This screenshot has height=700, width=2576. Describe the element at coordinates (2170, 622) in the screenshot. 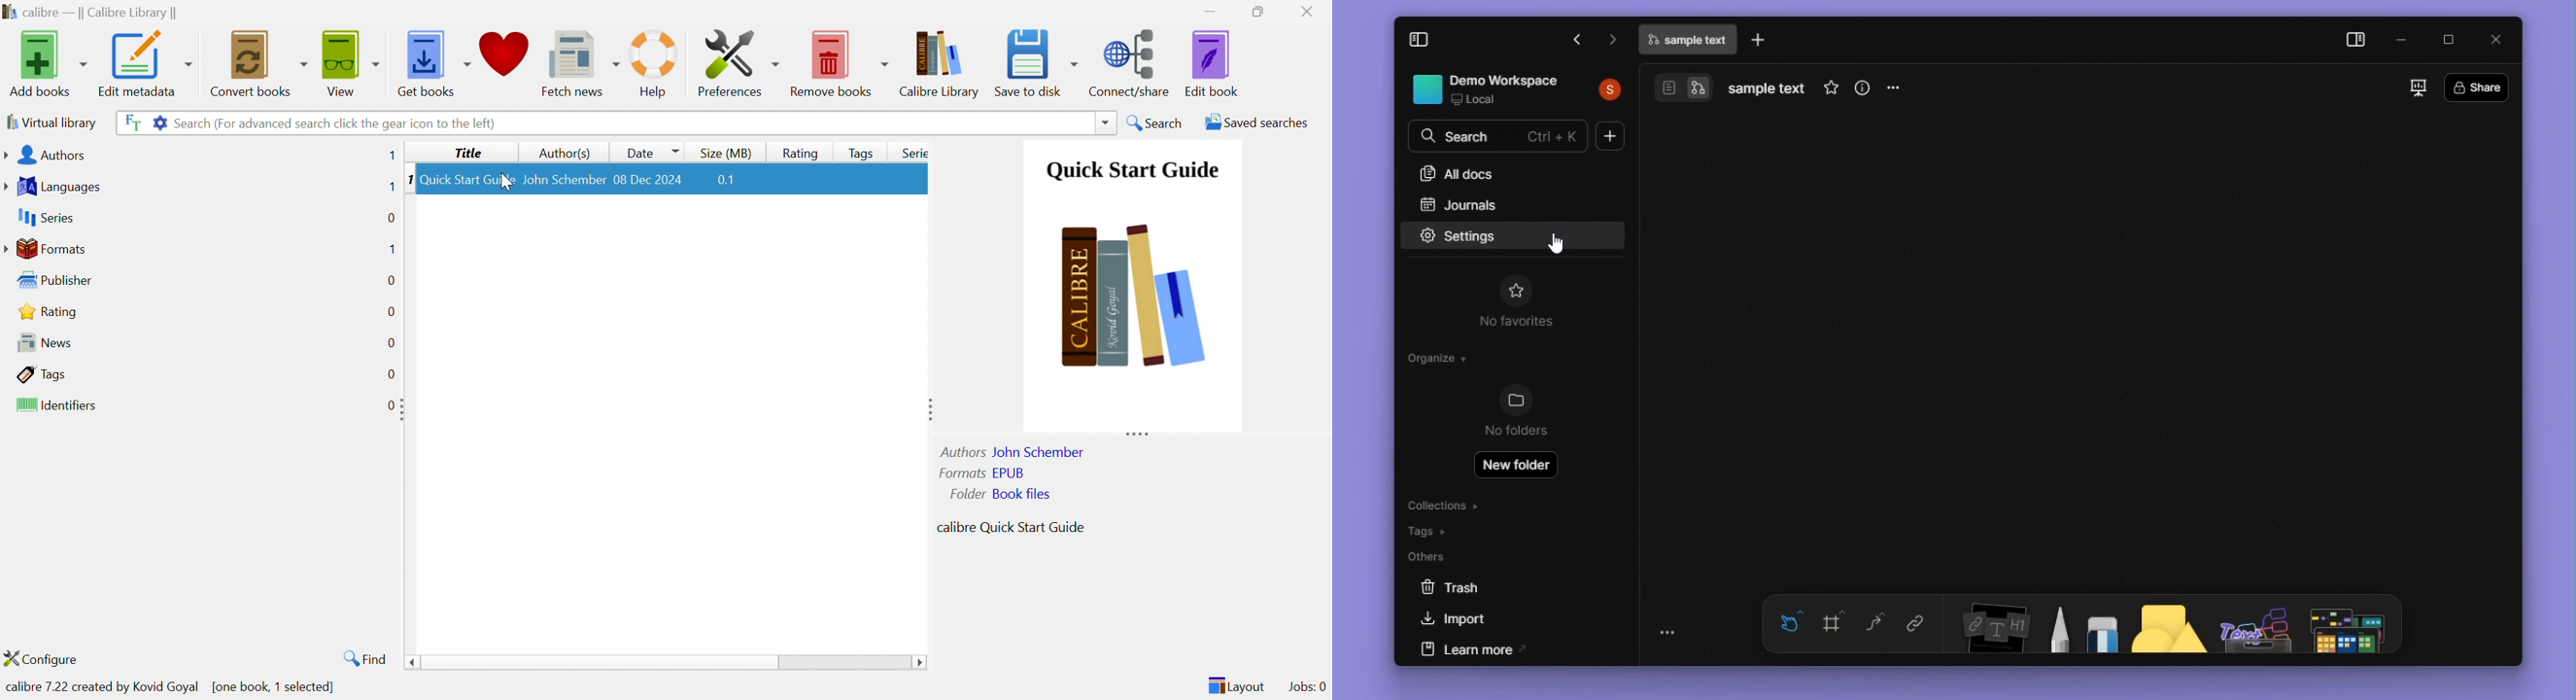

I see `shapes` at that location.